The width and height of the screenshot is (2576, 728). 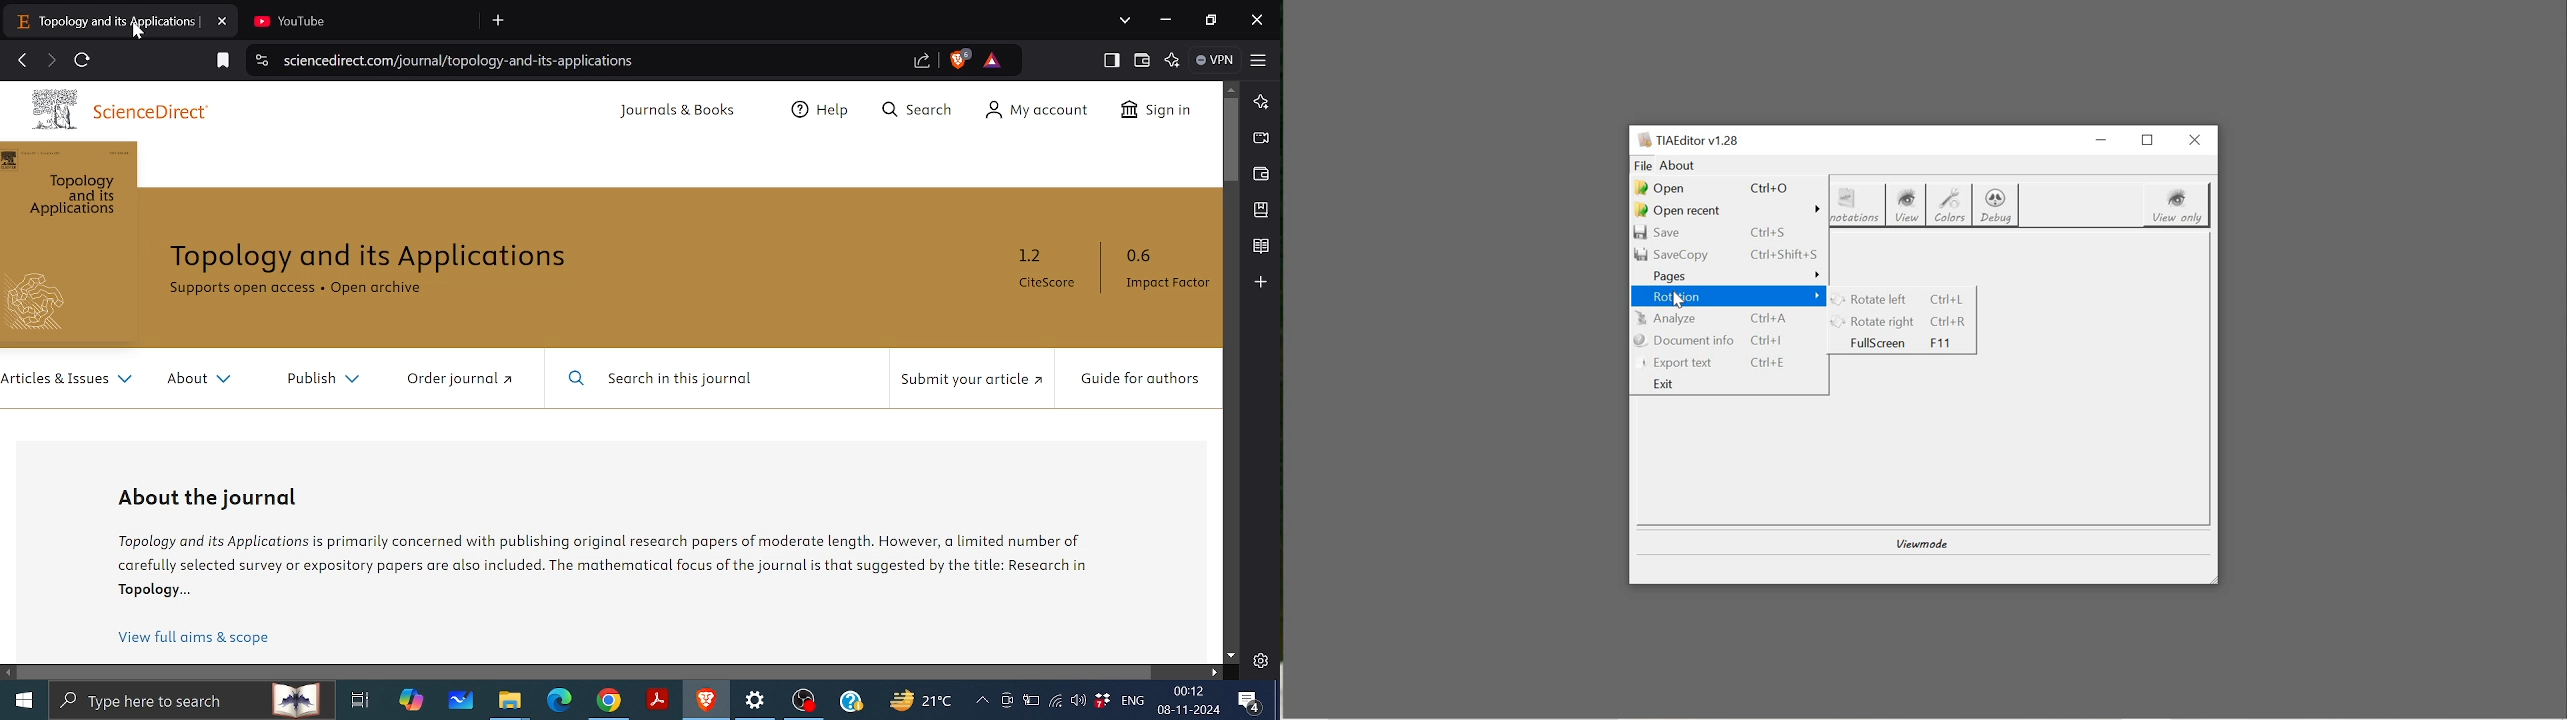 What do you see at coordinates (510, 702) in the screenshot?
I see `Files` at bounding box center [510, 702].